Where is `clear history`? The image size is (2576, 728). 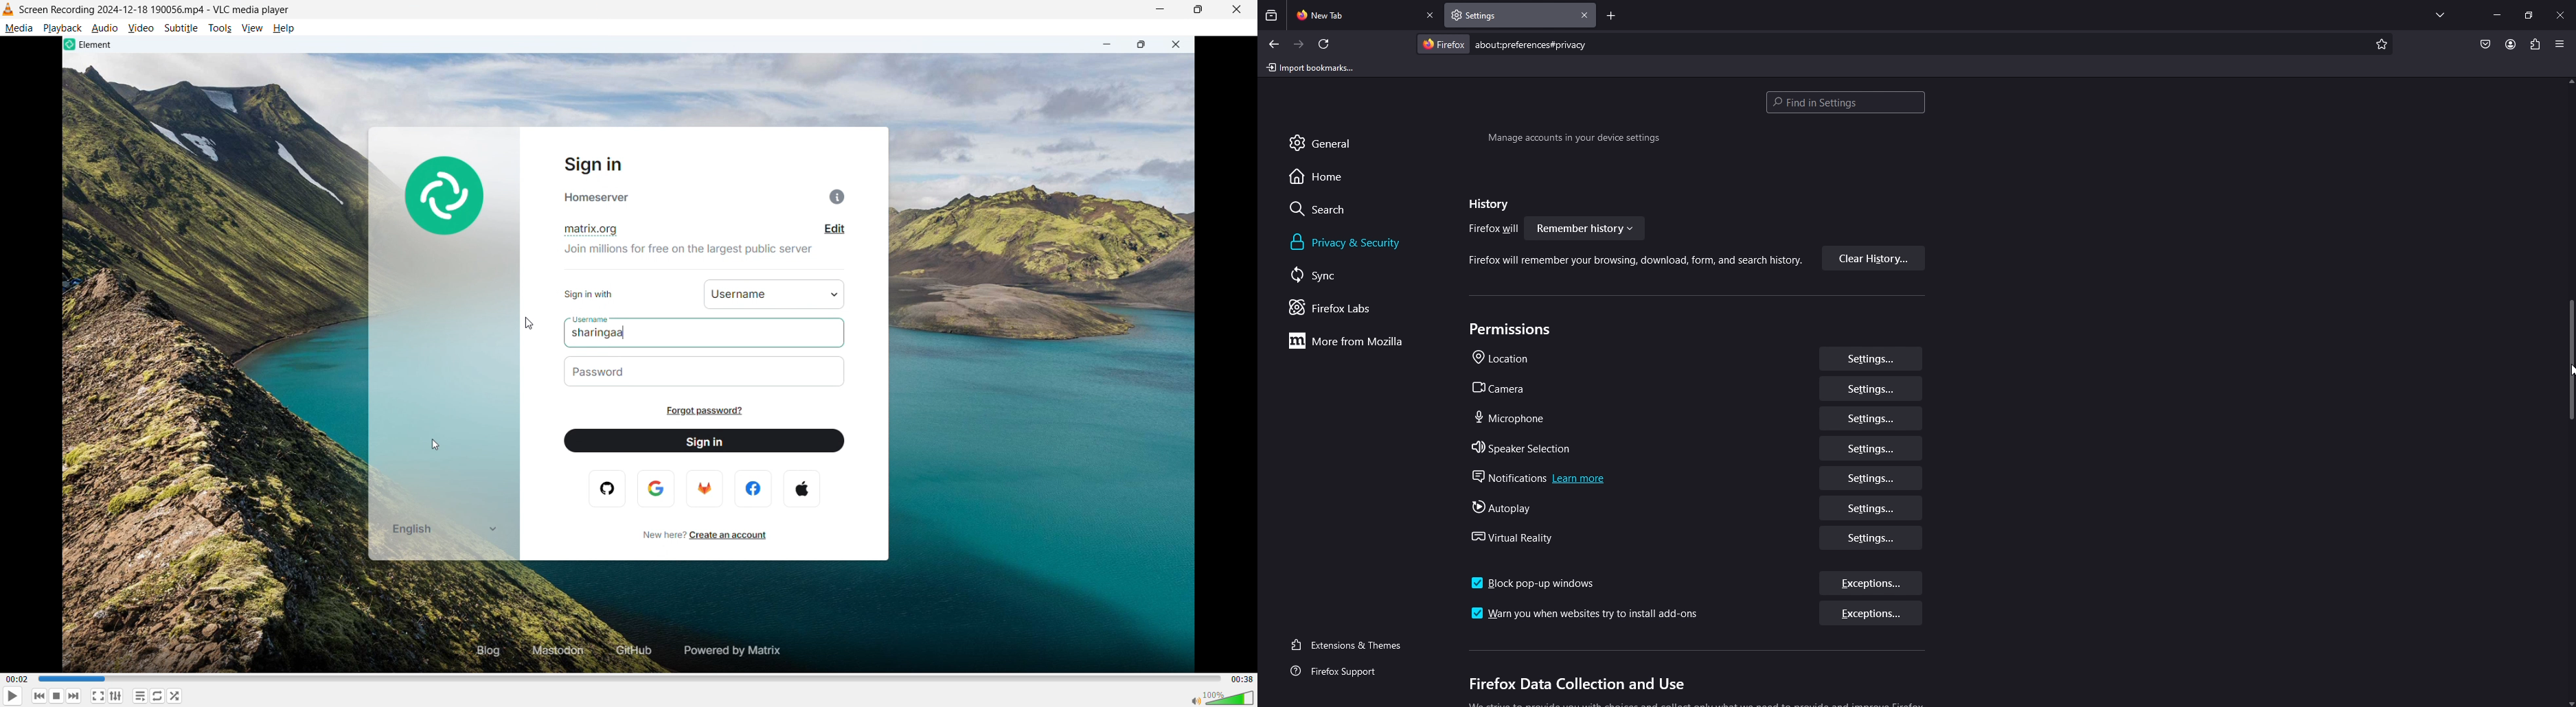
clear history is located at coordinates (1873, 259).